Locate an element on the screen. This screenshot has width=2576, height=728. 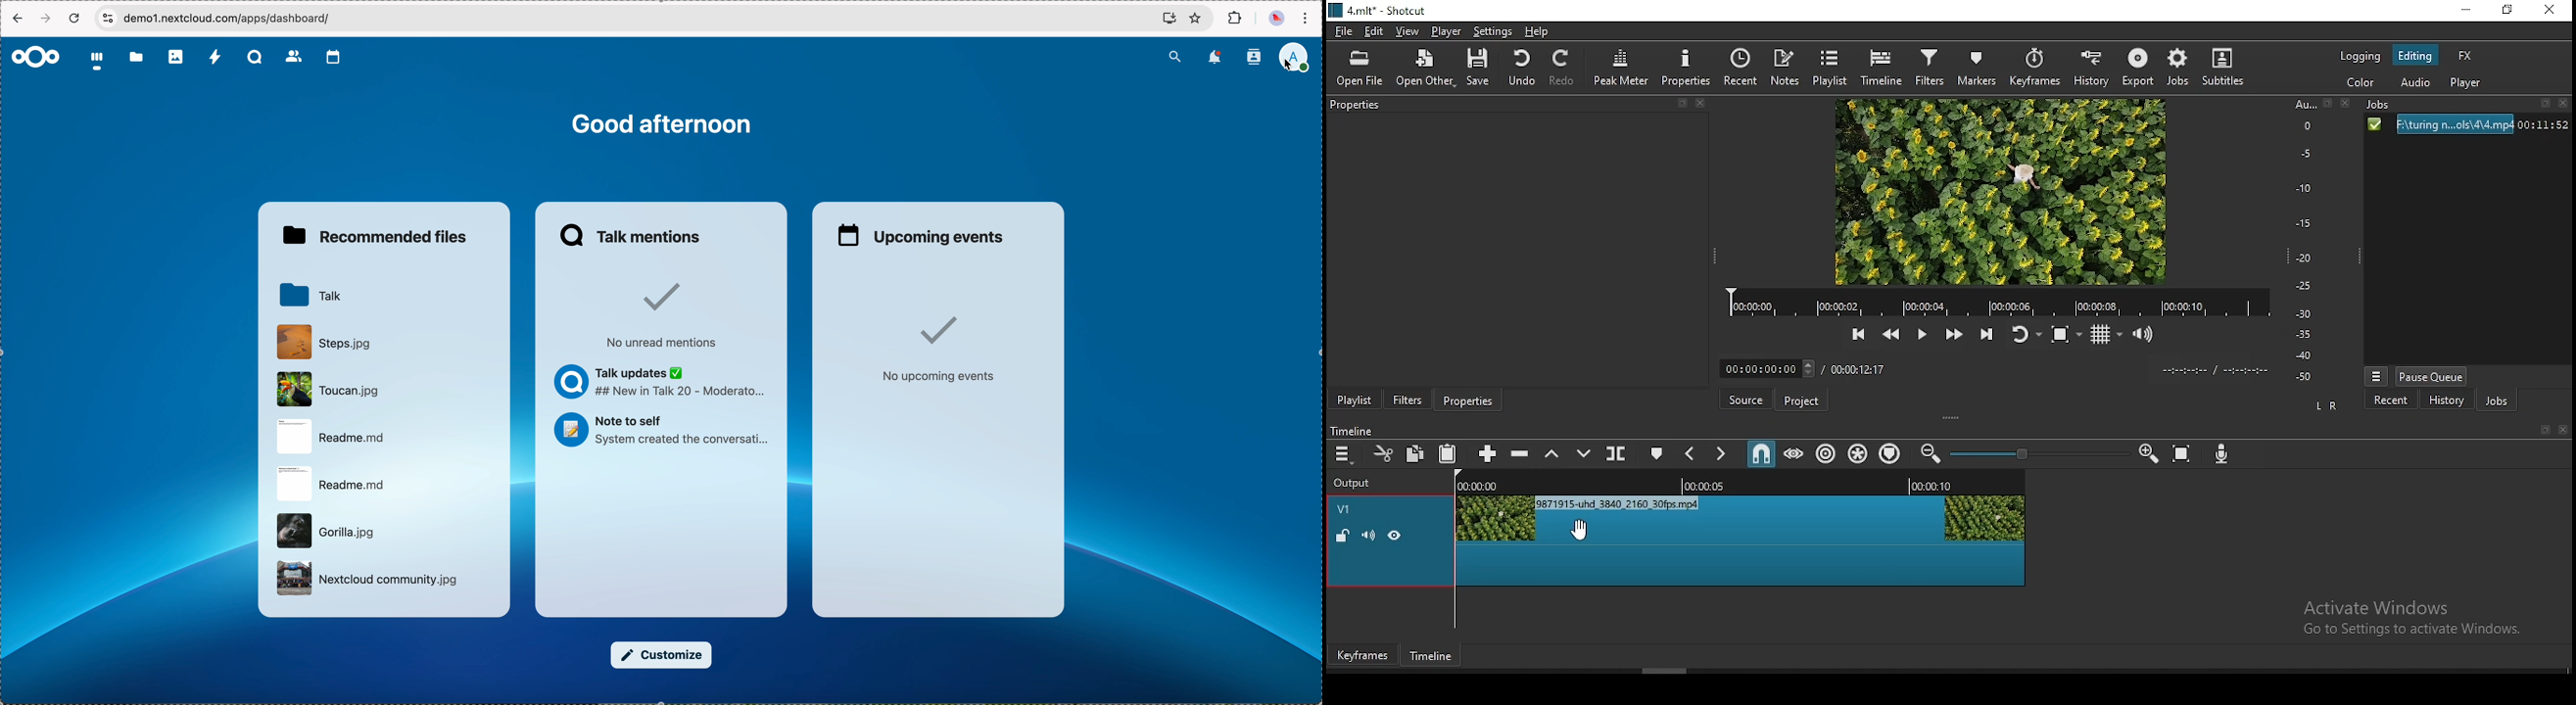
toggle player looping is located at coordinates (2025, 339).